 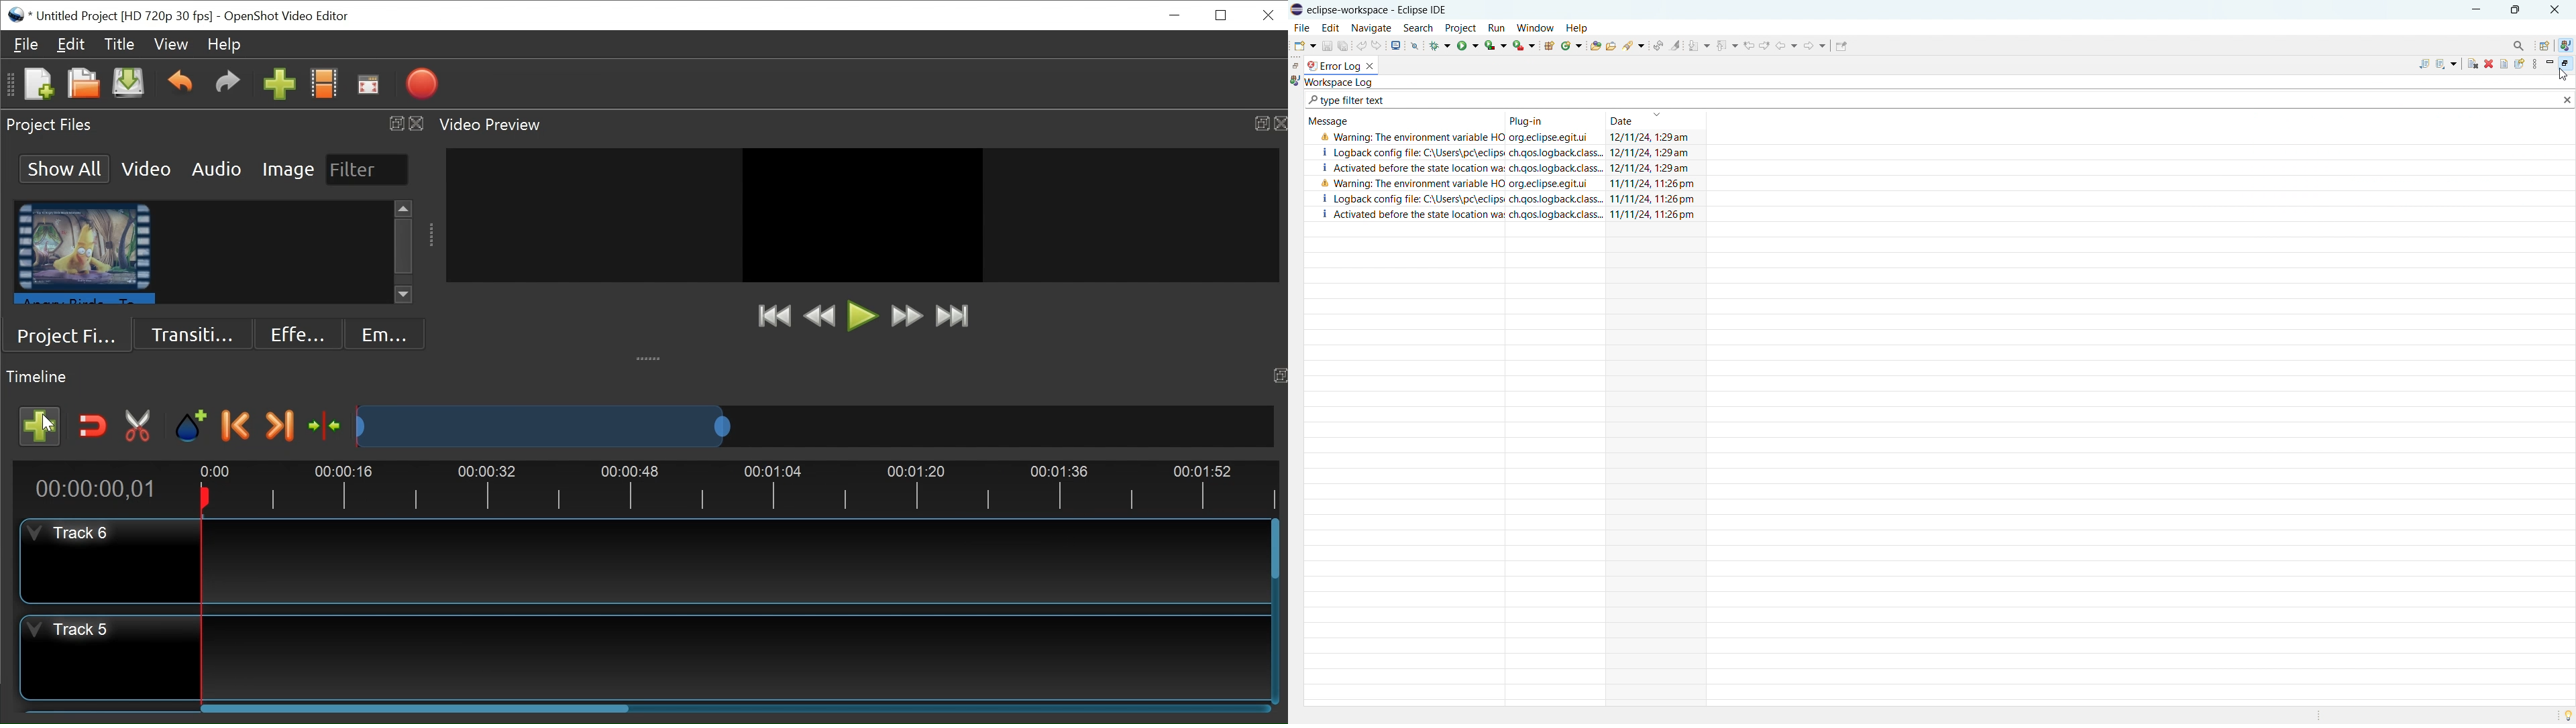 What do you see at coordinates (2570, 41) in the screenshot?
I see `java ` at bounding box center [2570, 41].